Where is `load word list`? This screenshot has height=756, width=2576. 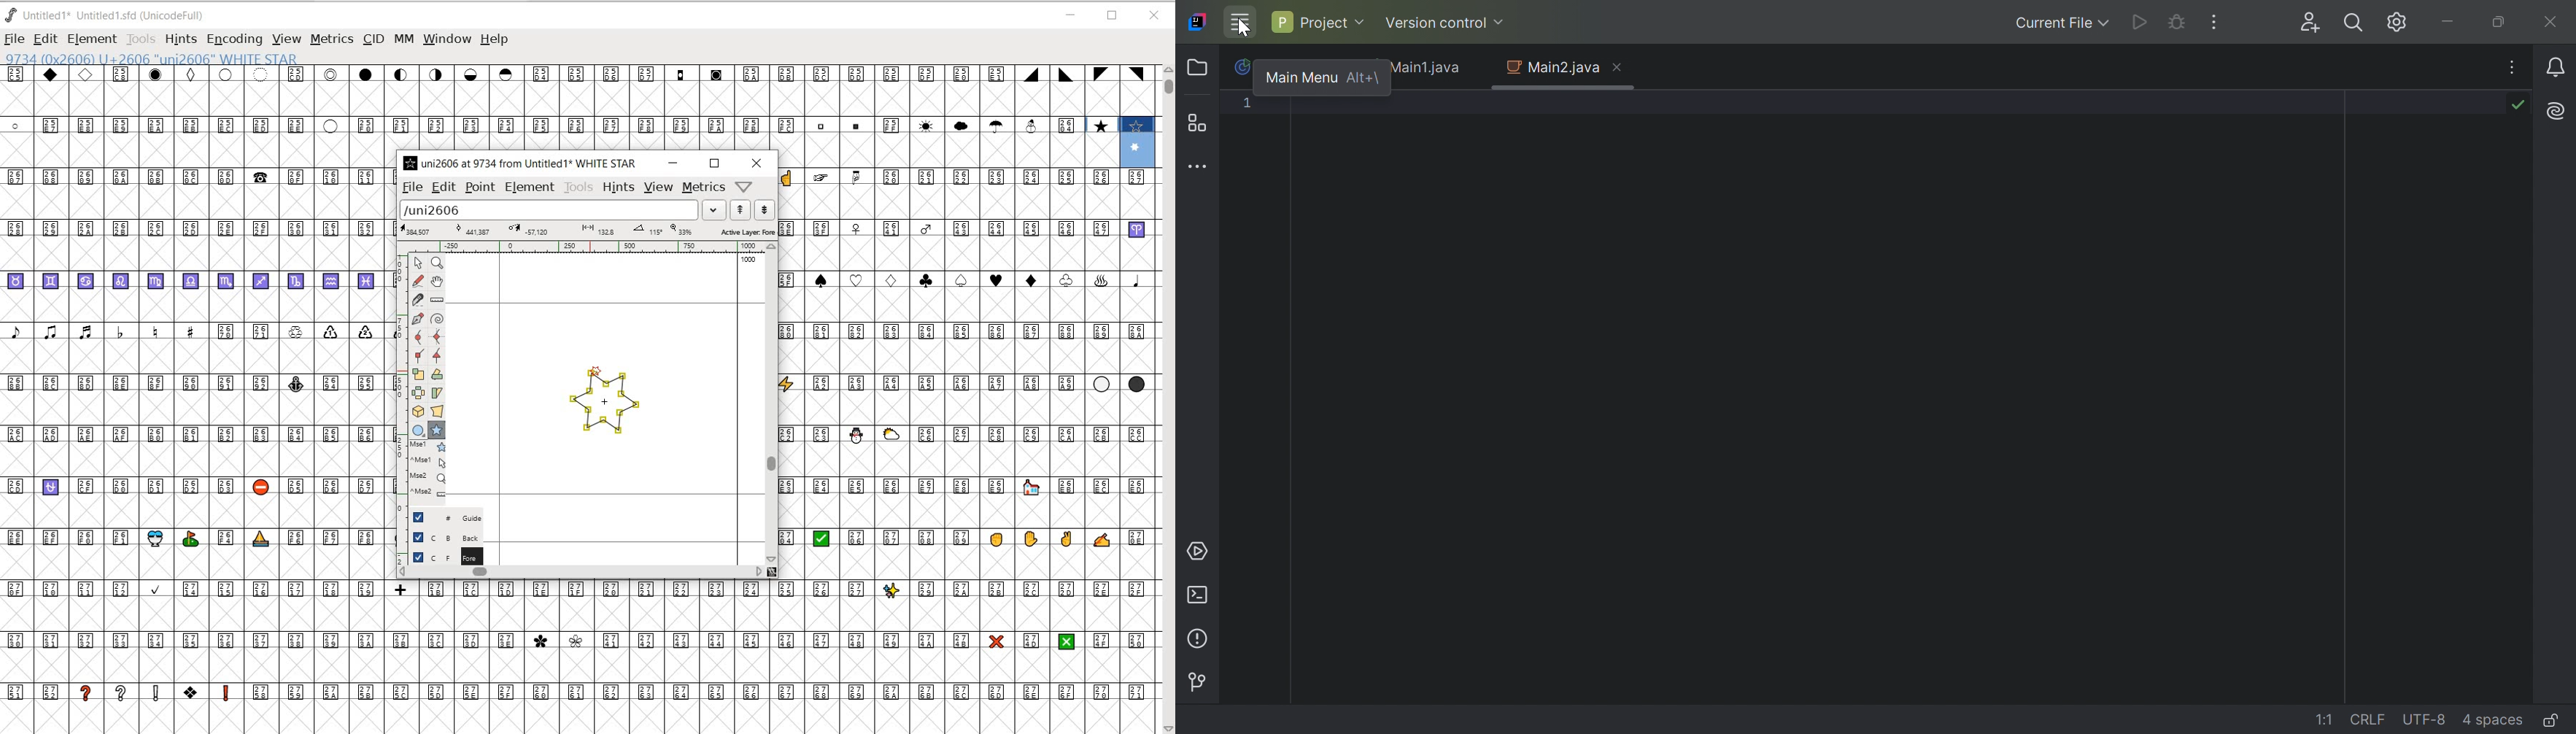
load word list is located at coordinates (560, 209).